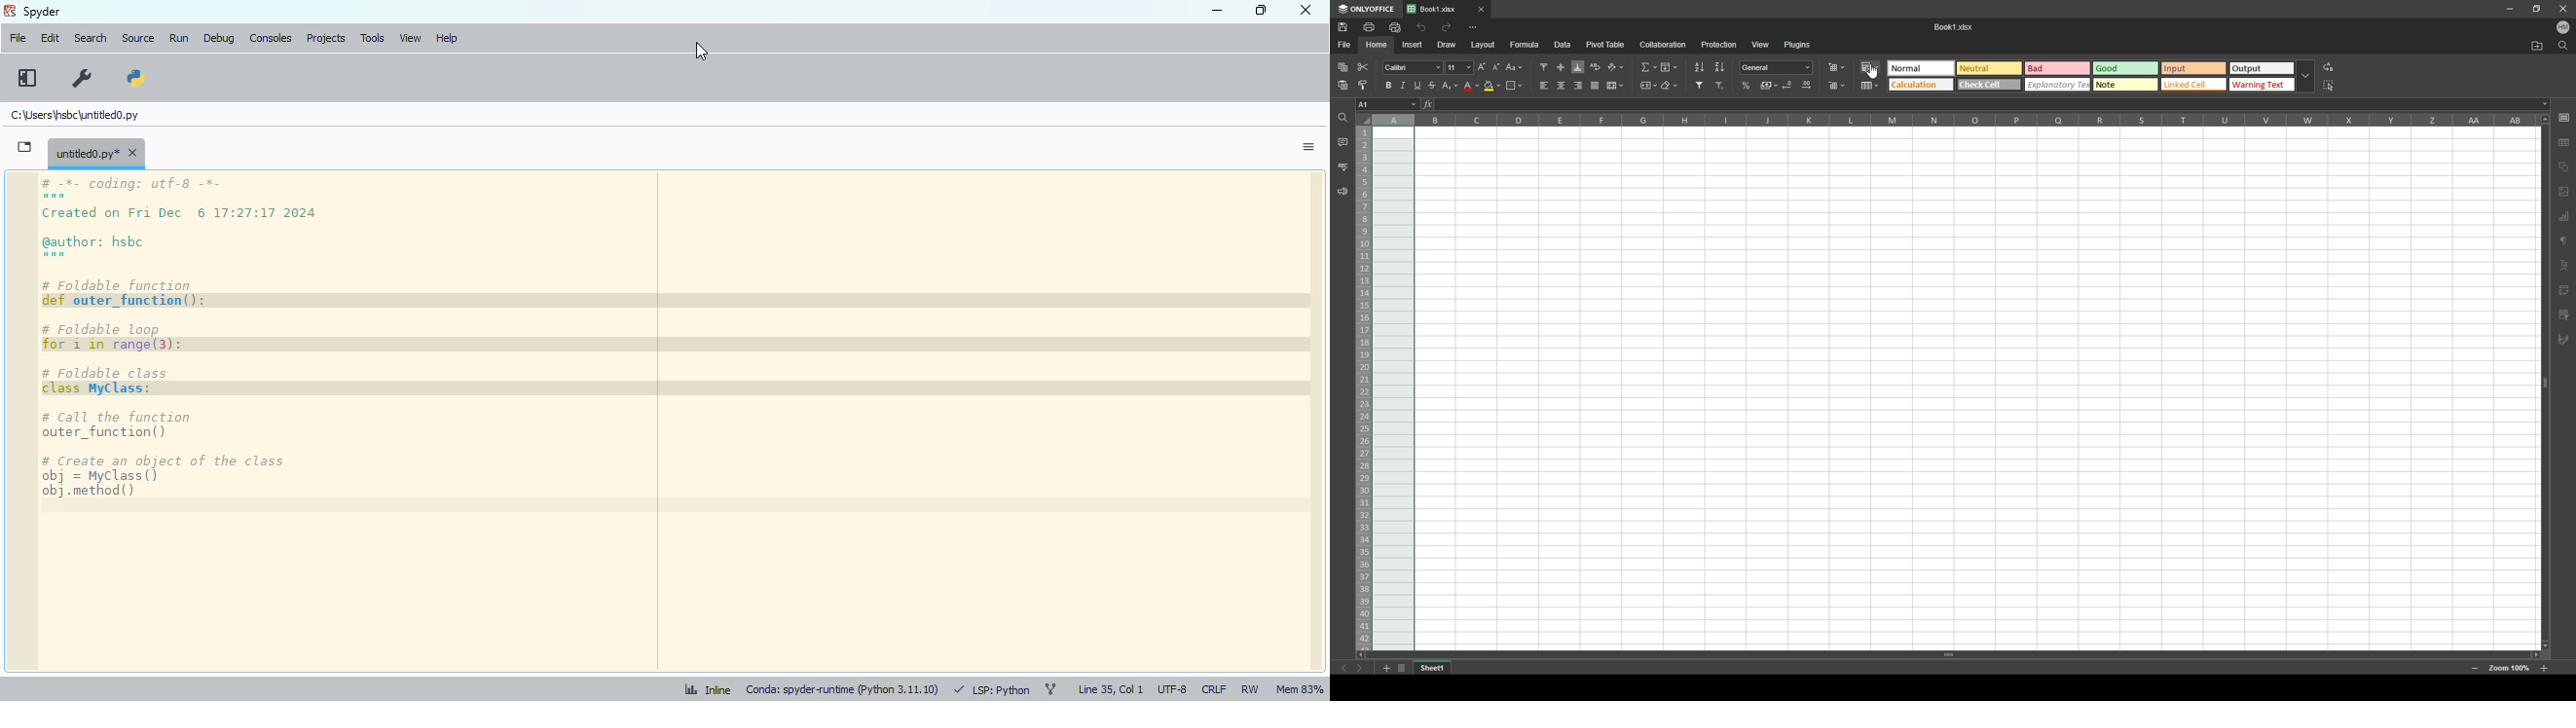 The width and height of the screenshot is (2576, 728). I want to click on cut, so click(1364, 68).